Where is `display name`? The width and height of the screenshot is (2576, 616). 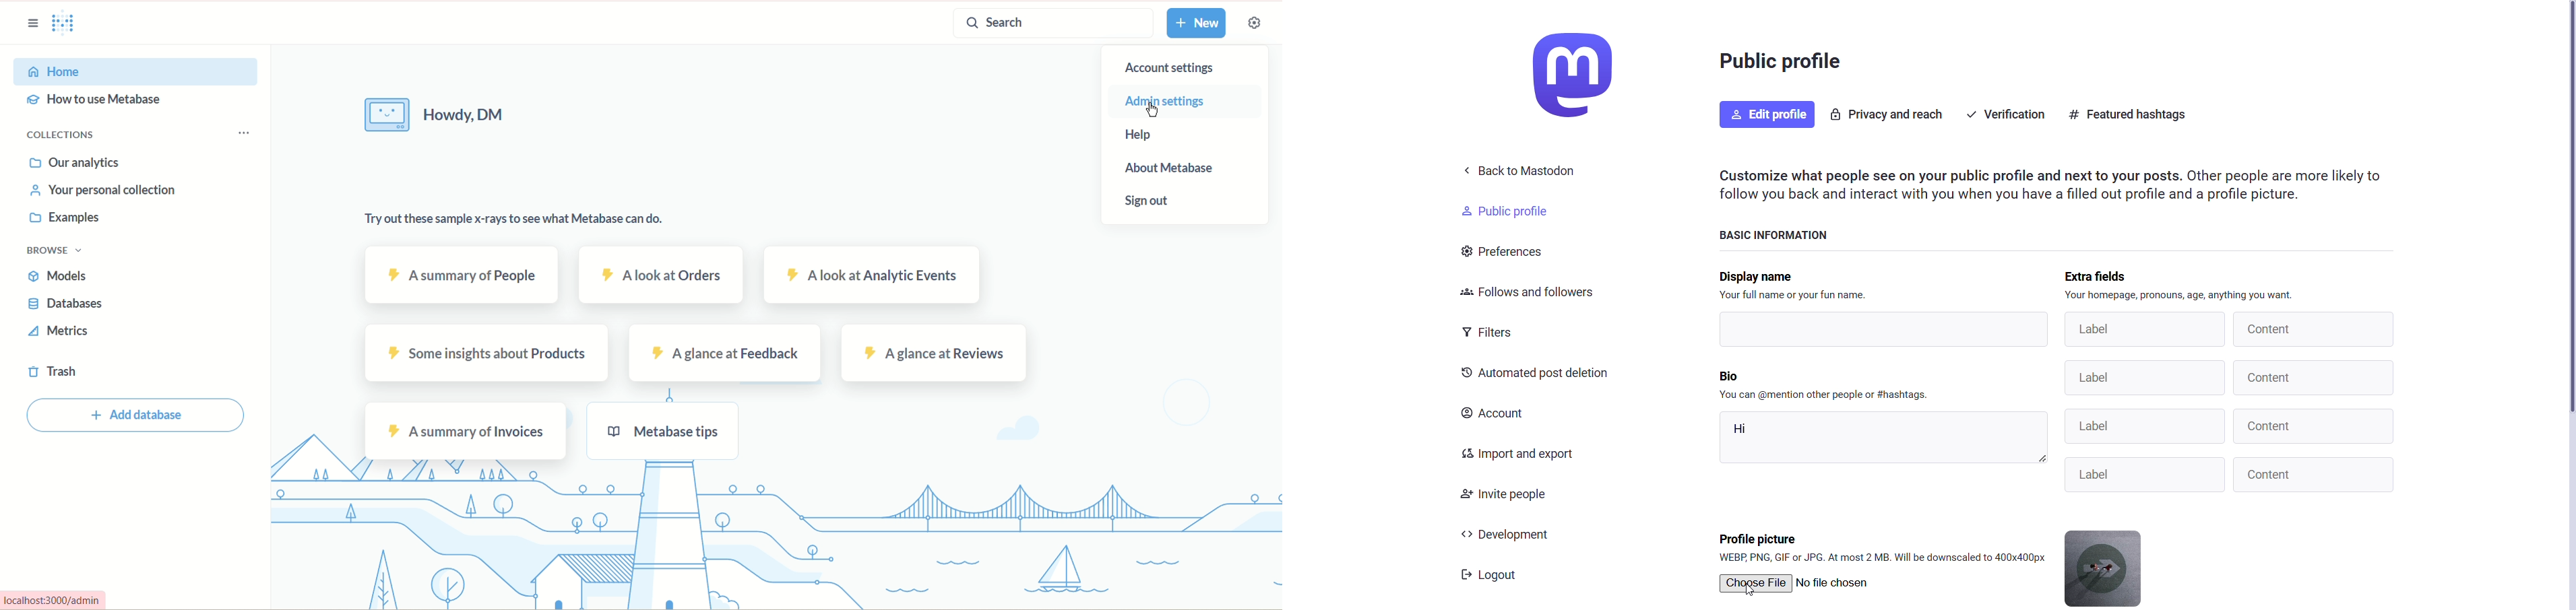 display name is located at coordinates (1762, 275).